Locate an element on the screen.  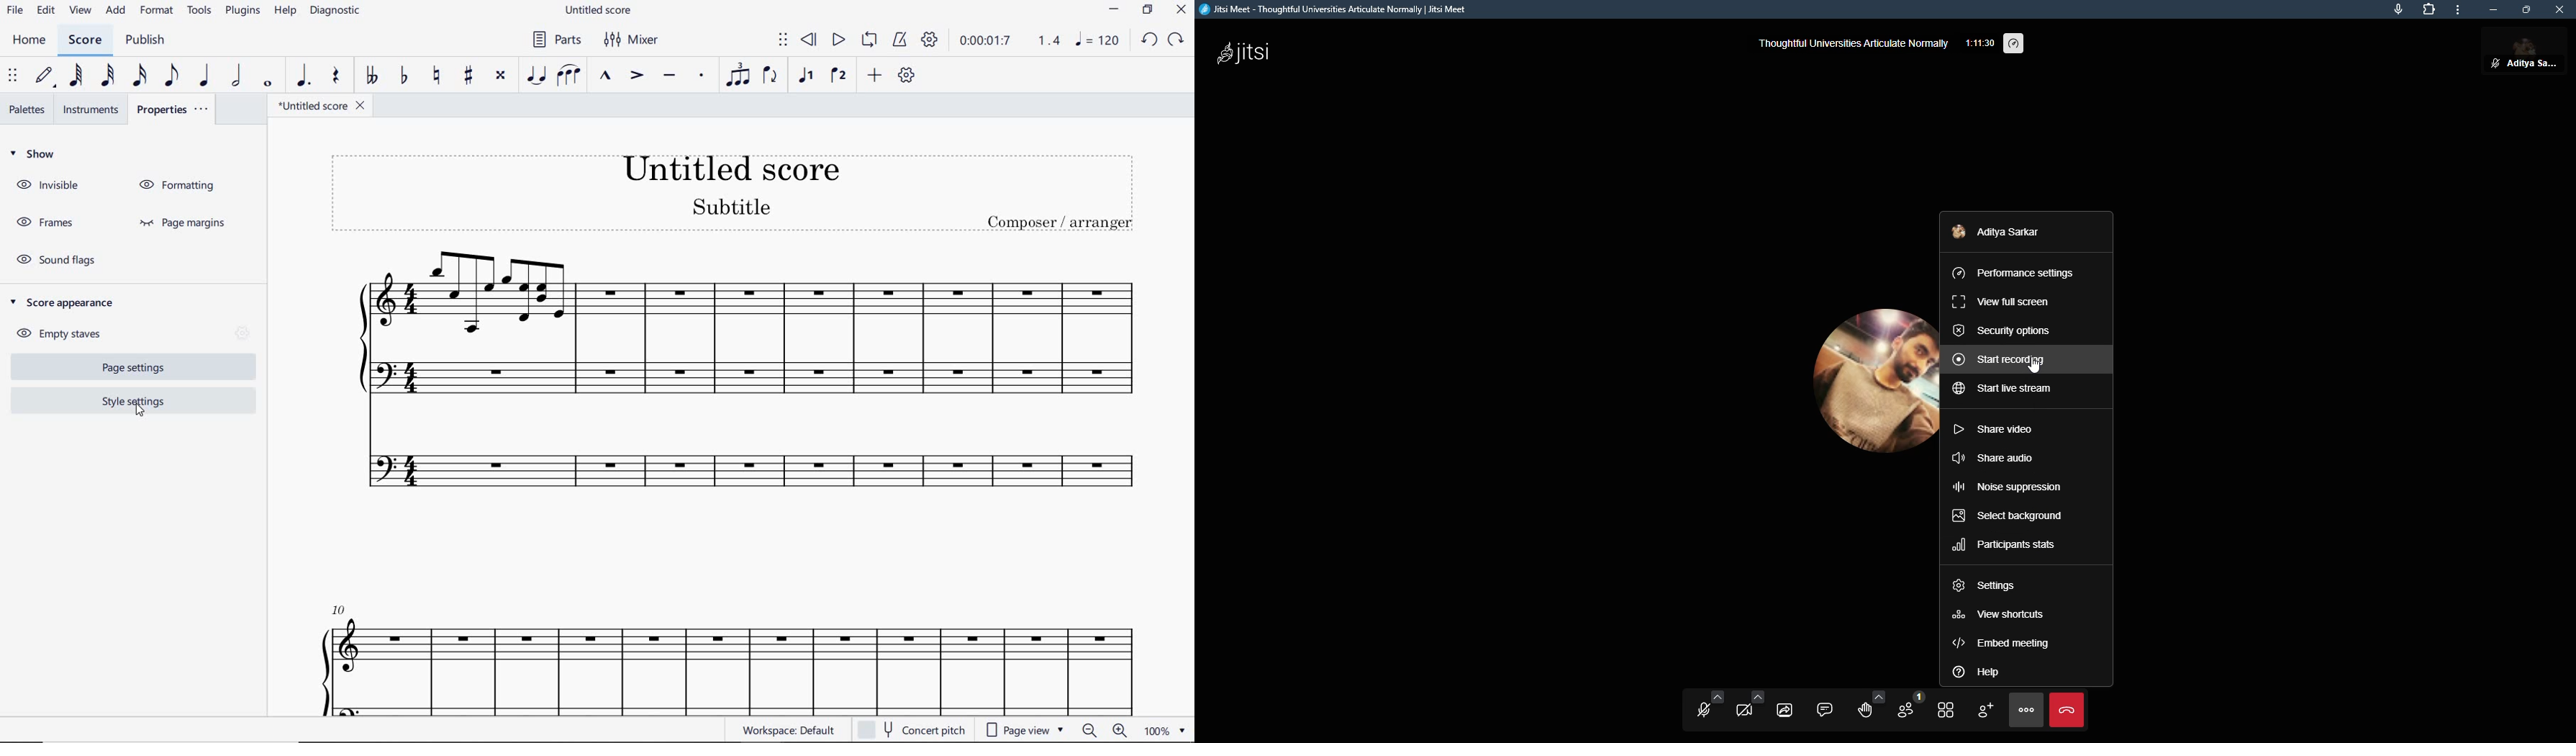
ADD is located at coordinates (117, 10).